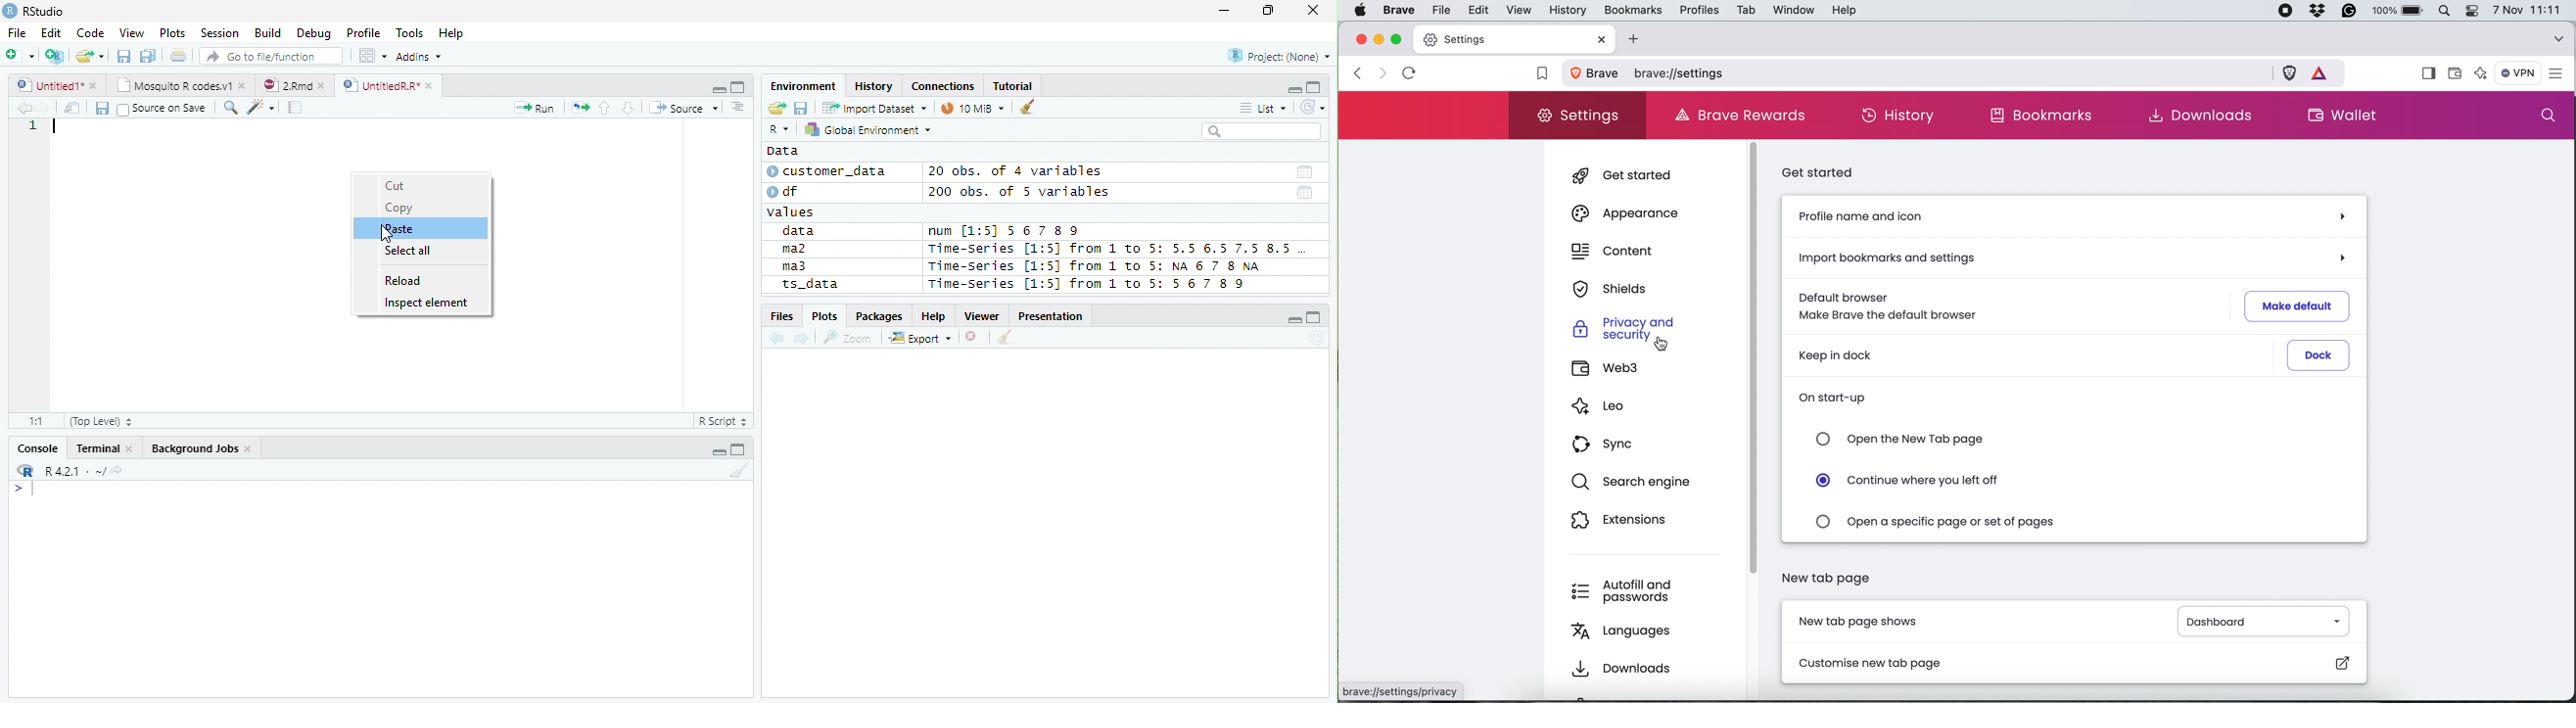 Image resolution: width=2576 pixels, height=728 pixels. Describe the element at coordinates (101, 108) in the screenshot. I see `Save` at that location.